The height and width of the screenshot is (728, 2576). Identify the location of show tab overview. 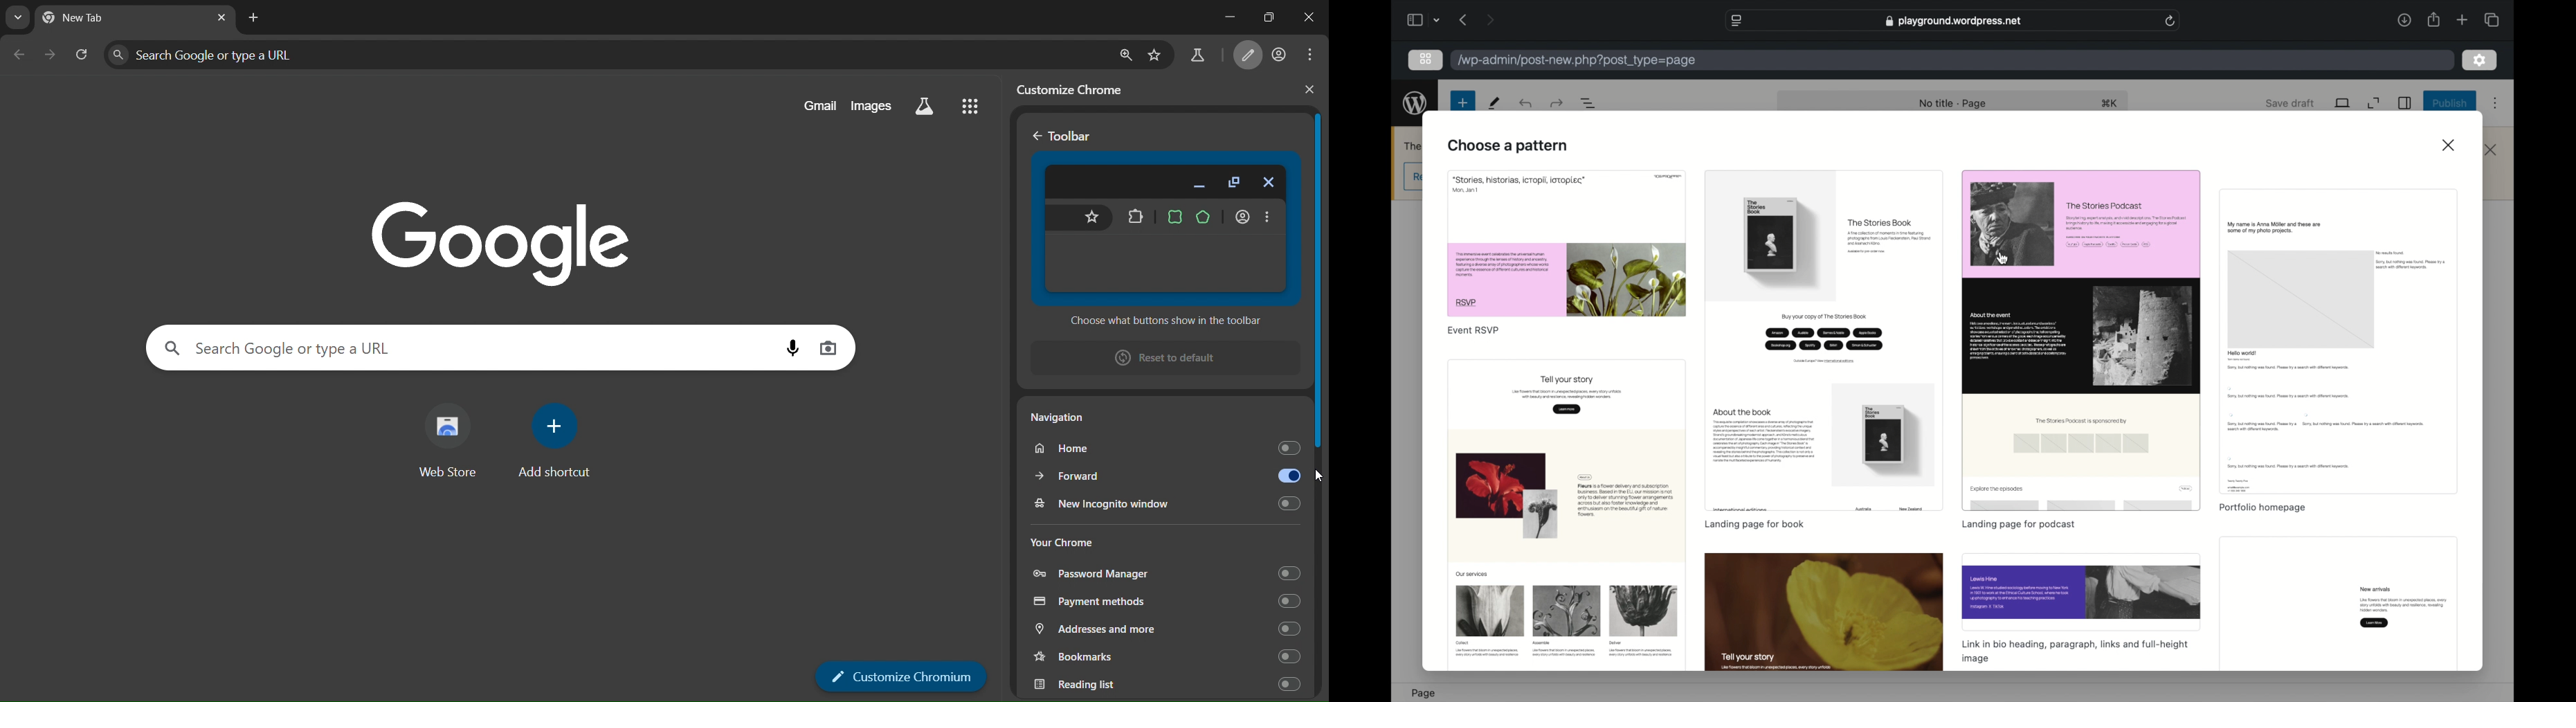
(2492, 19).